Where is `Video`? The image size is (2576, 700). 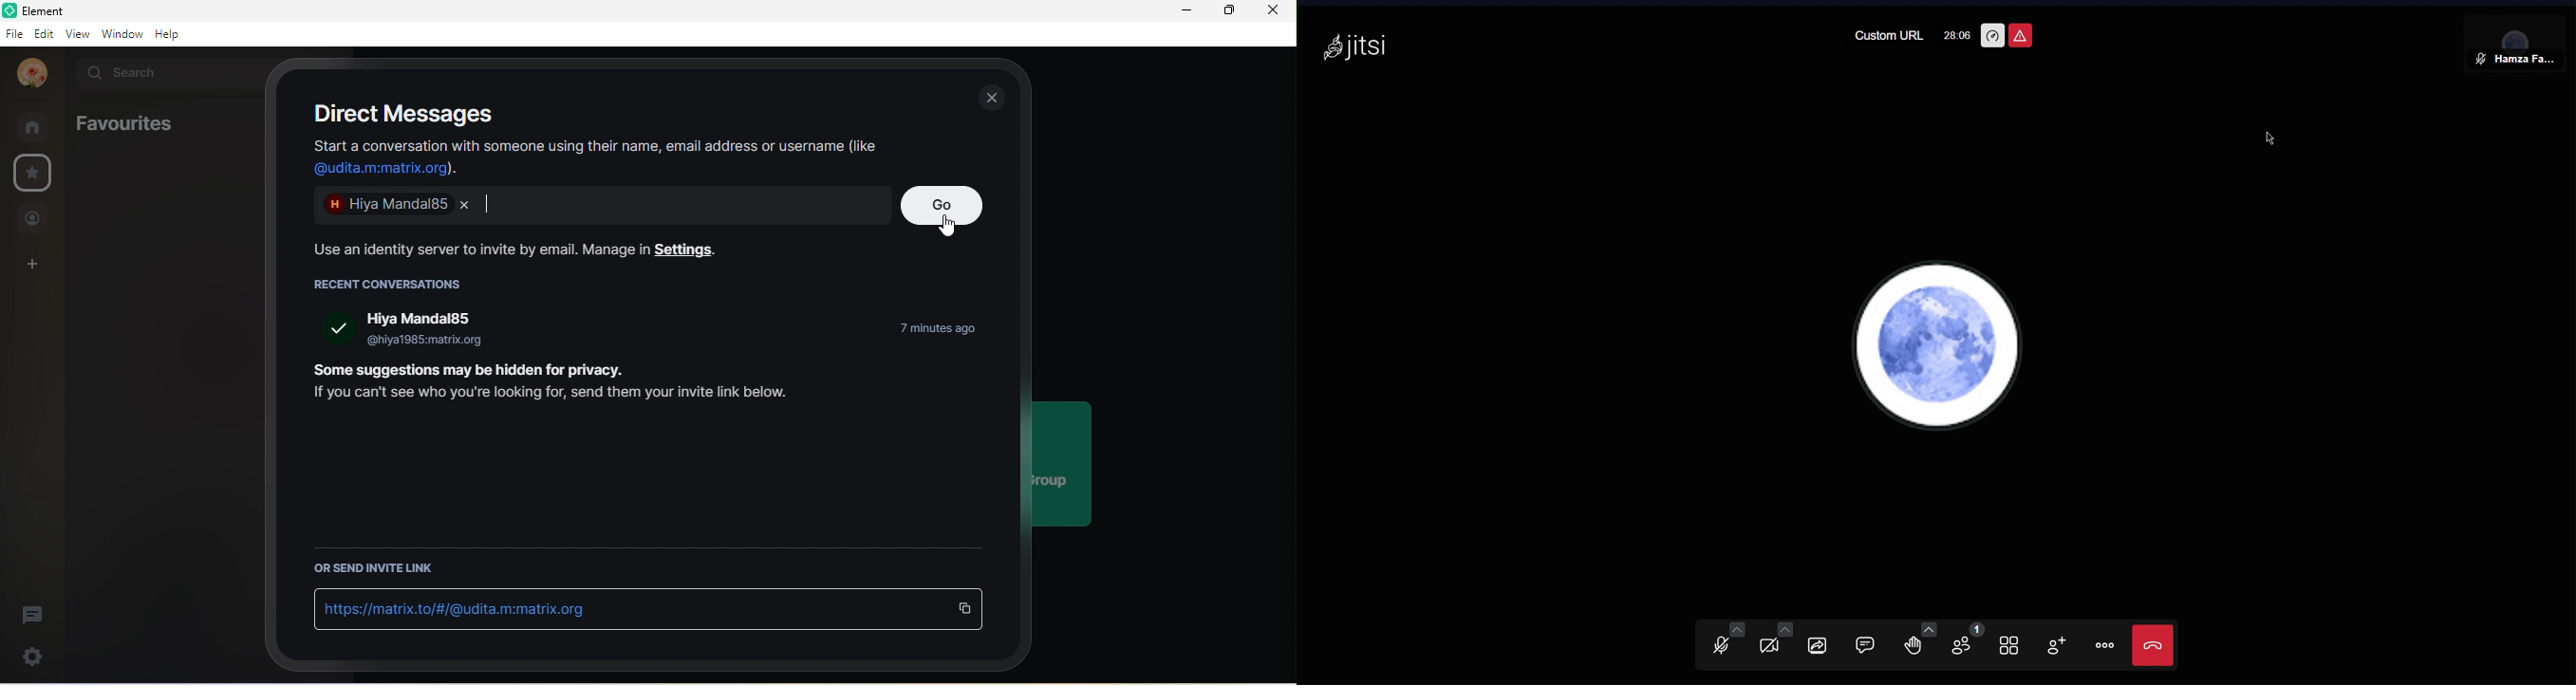 Video is located at coordinates (1776, 643).